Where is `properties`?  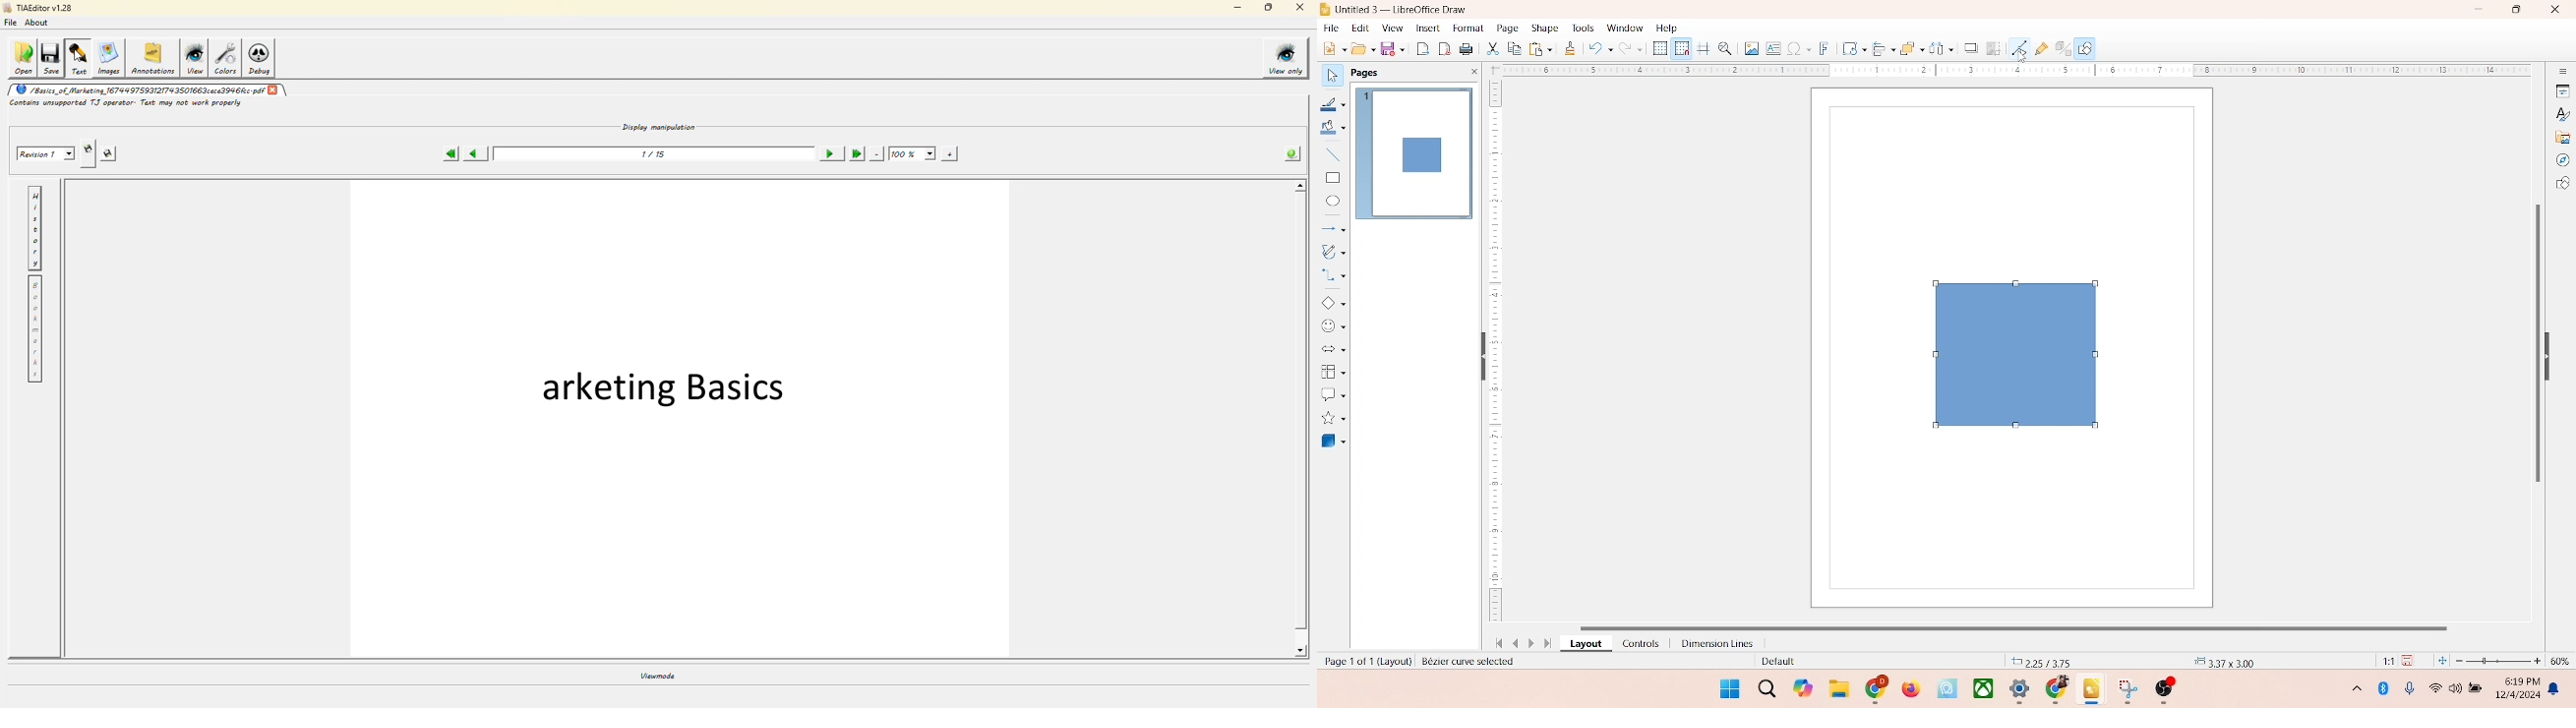 properties is located at coordinates (2561, 89).